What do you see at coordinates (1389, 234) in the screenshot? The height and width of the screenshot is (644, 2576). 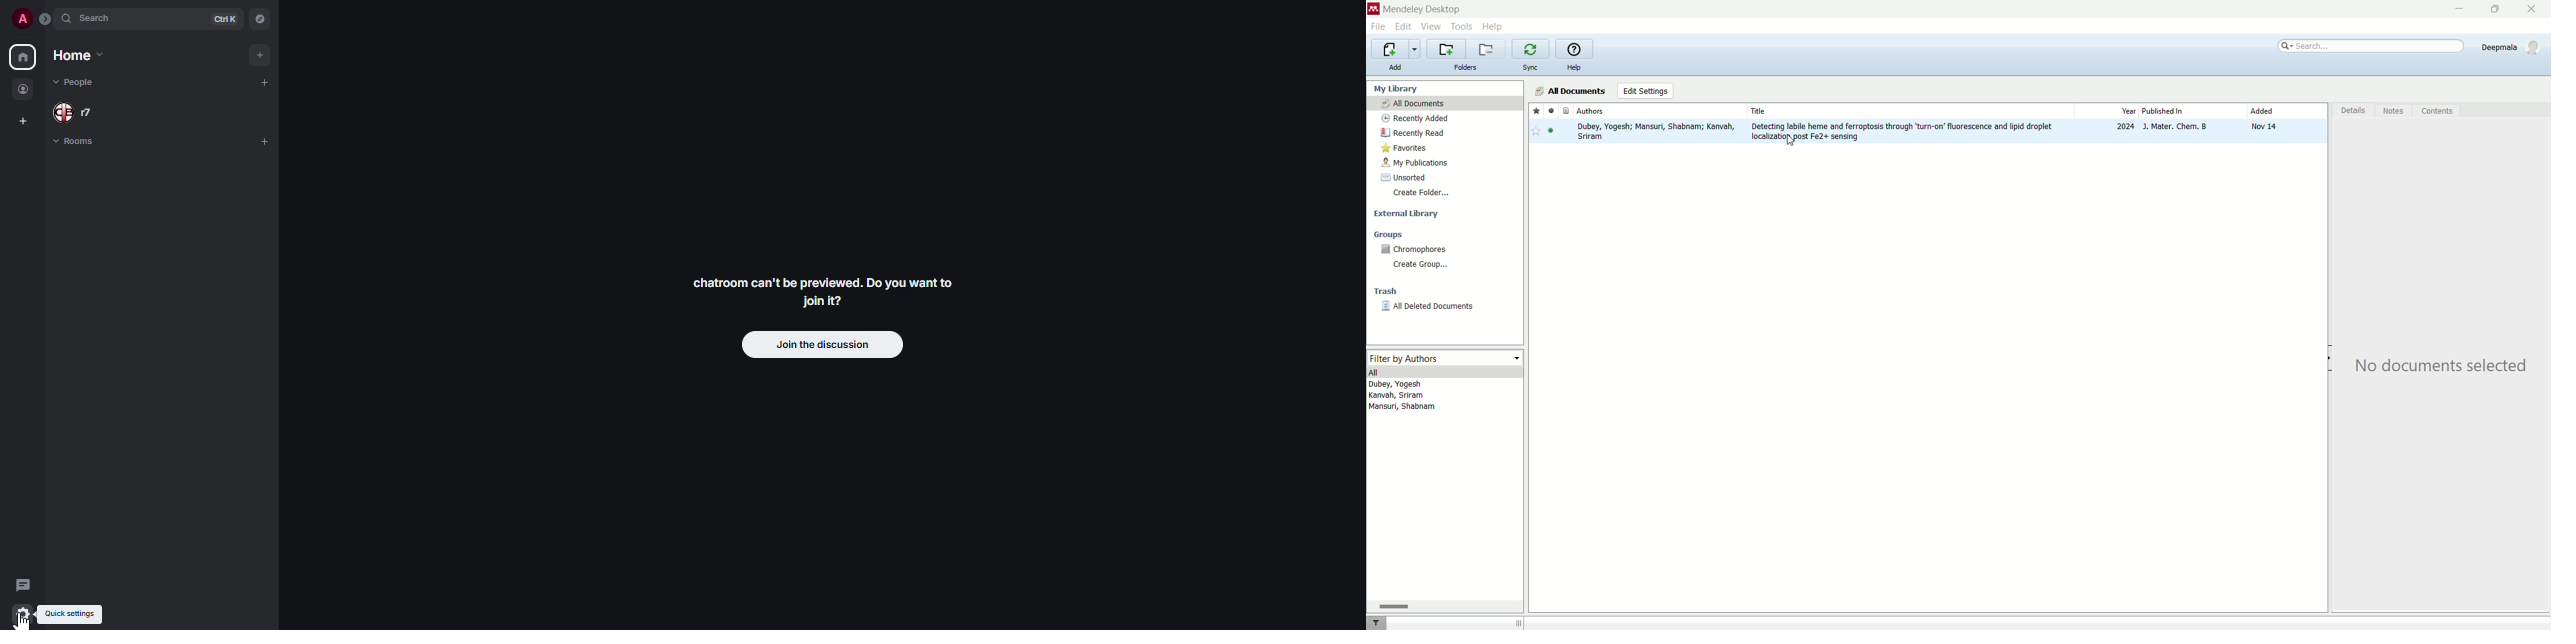 I see `groups` at bounding box center [1389, 234].